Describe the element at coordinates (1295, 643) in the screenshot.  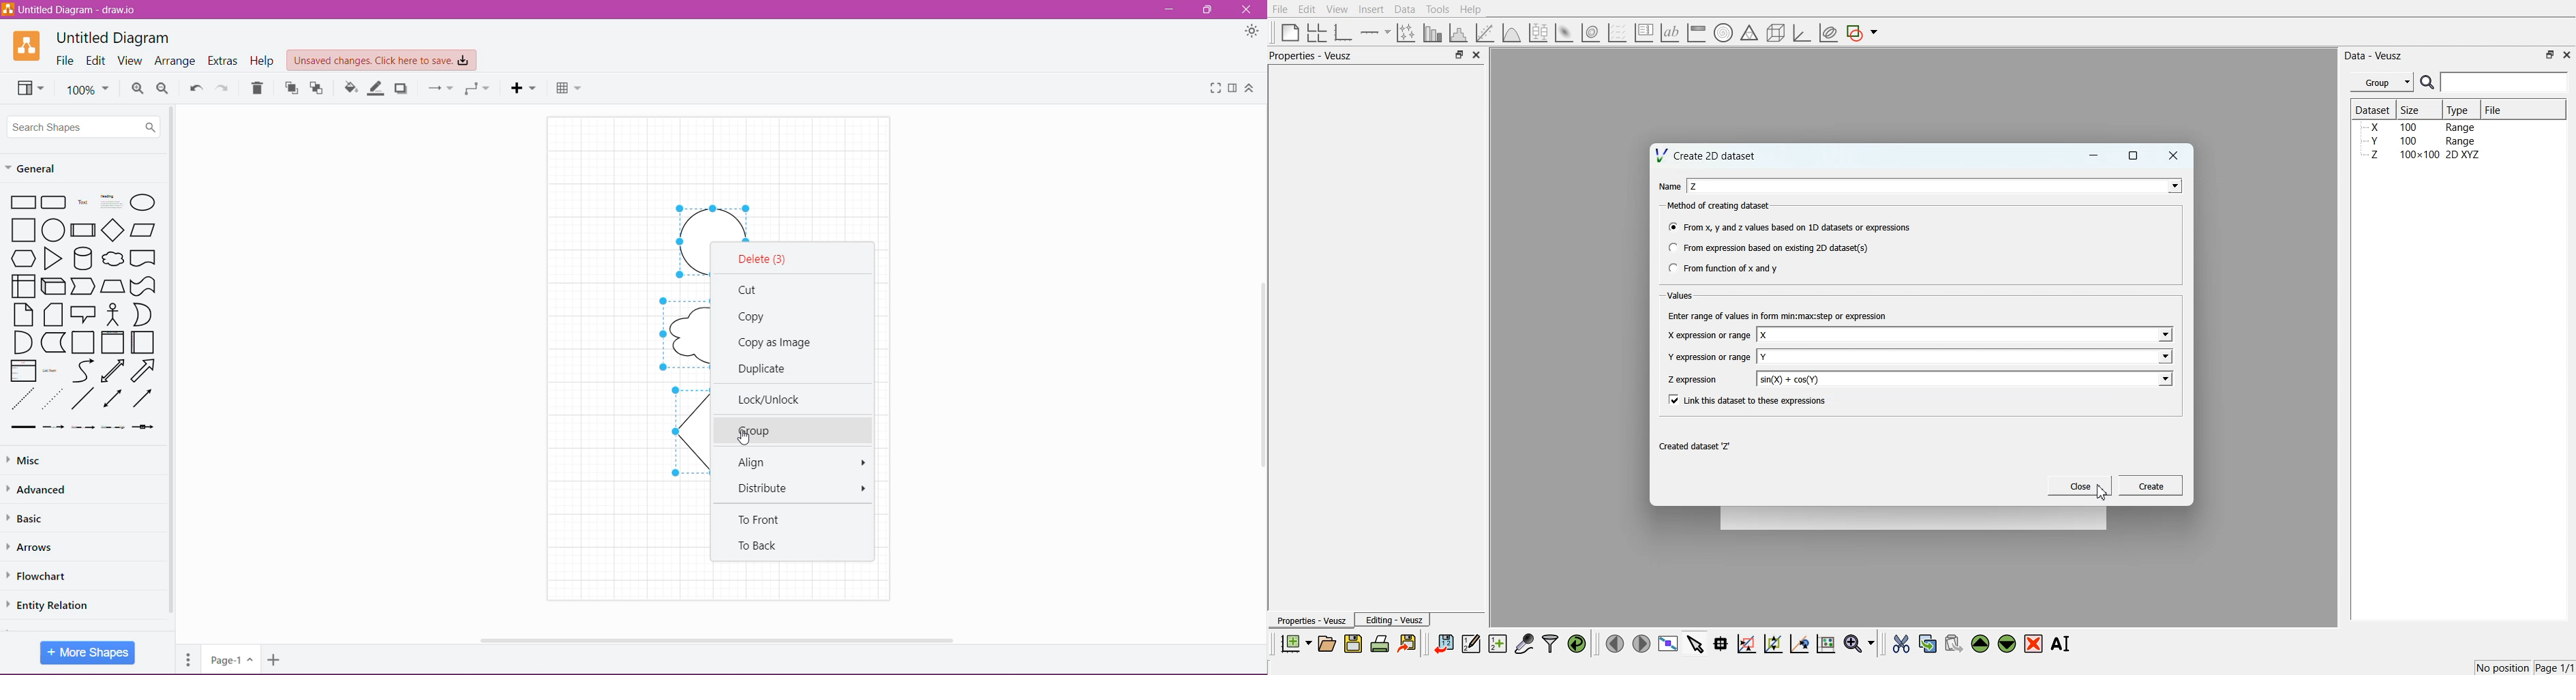
I see `New document` at that location.